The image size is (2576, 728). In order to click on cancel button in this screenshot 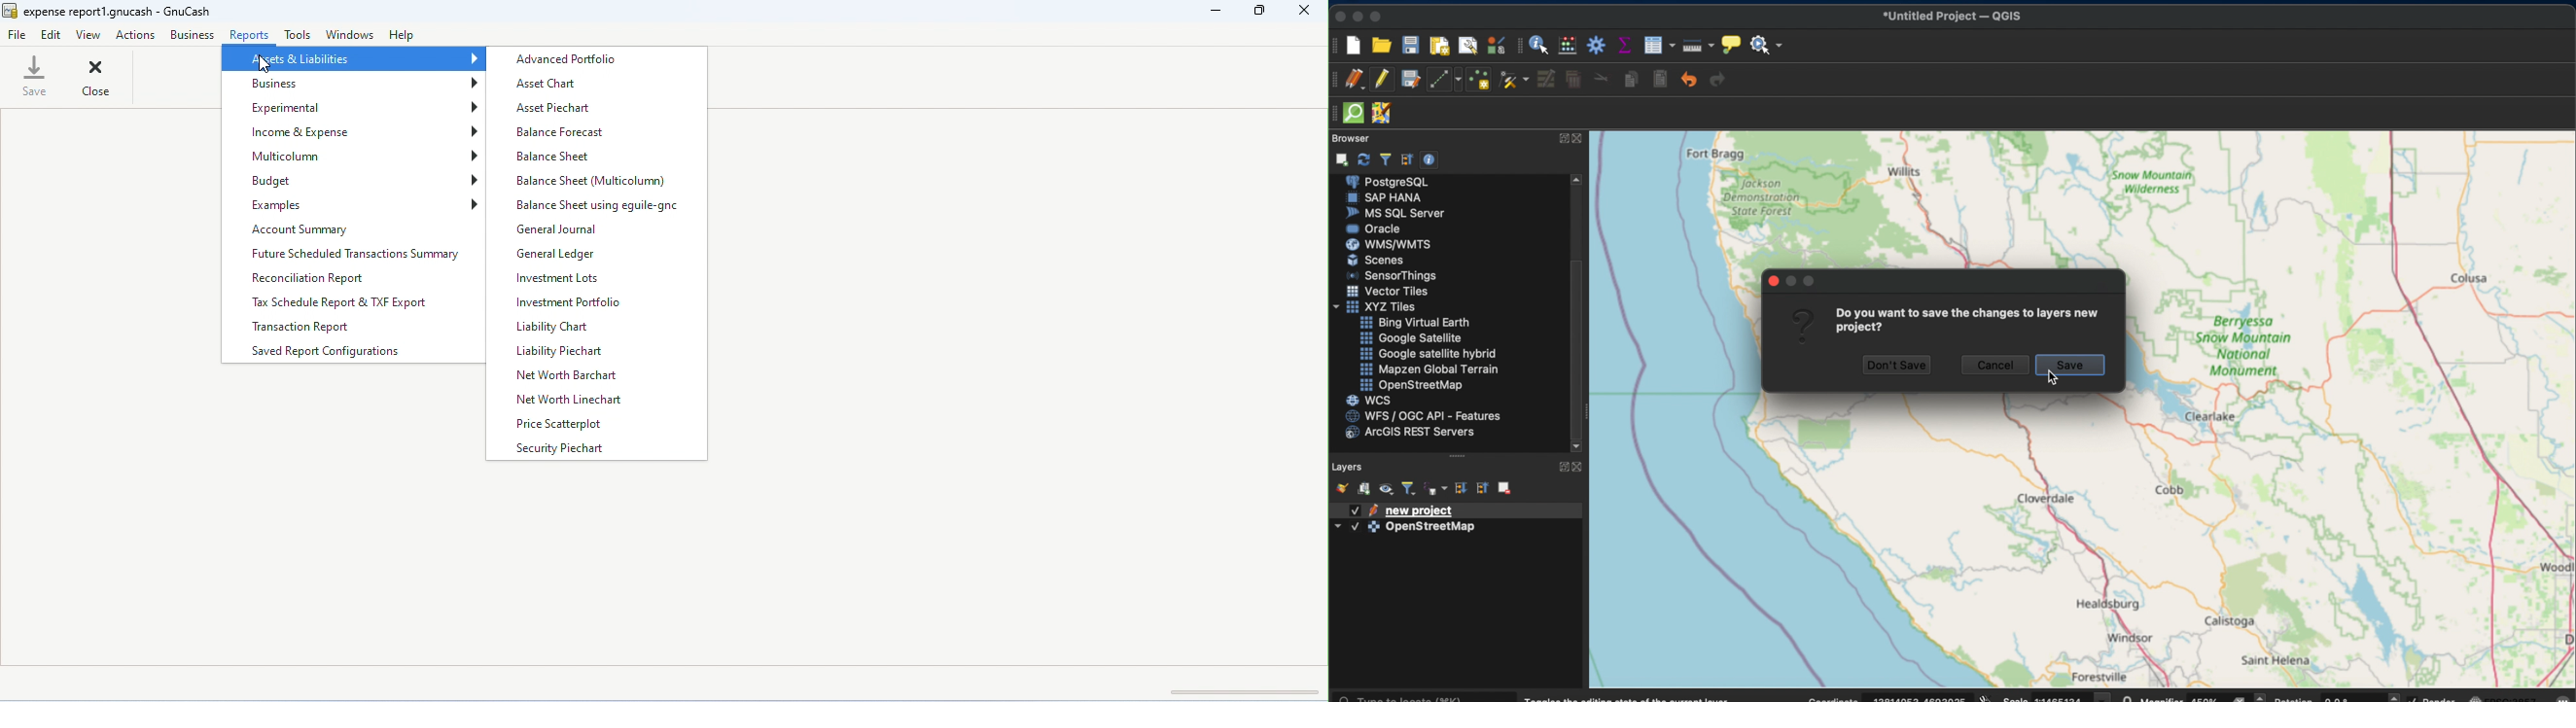, I will do `click(1996, 366)`.